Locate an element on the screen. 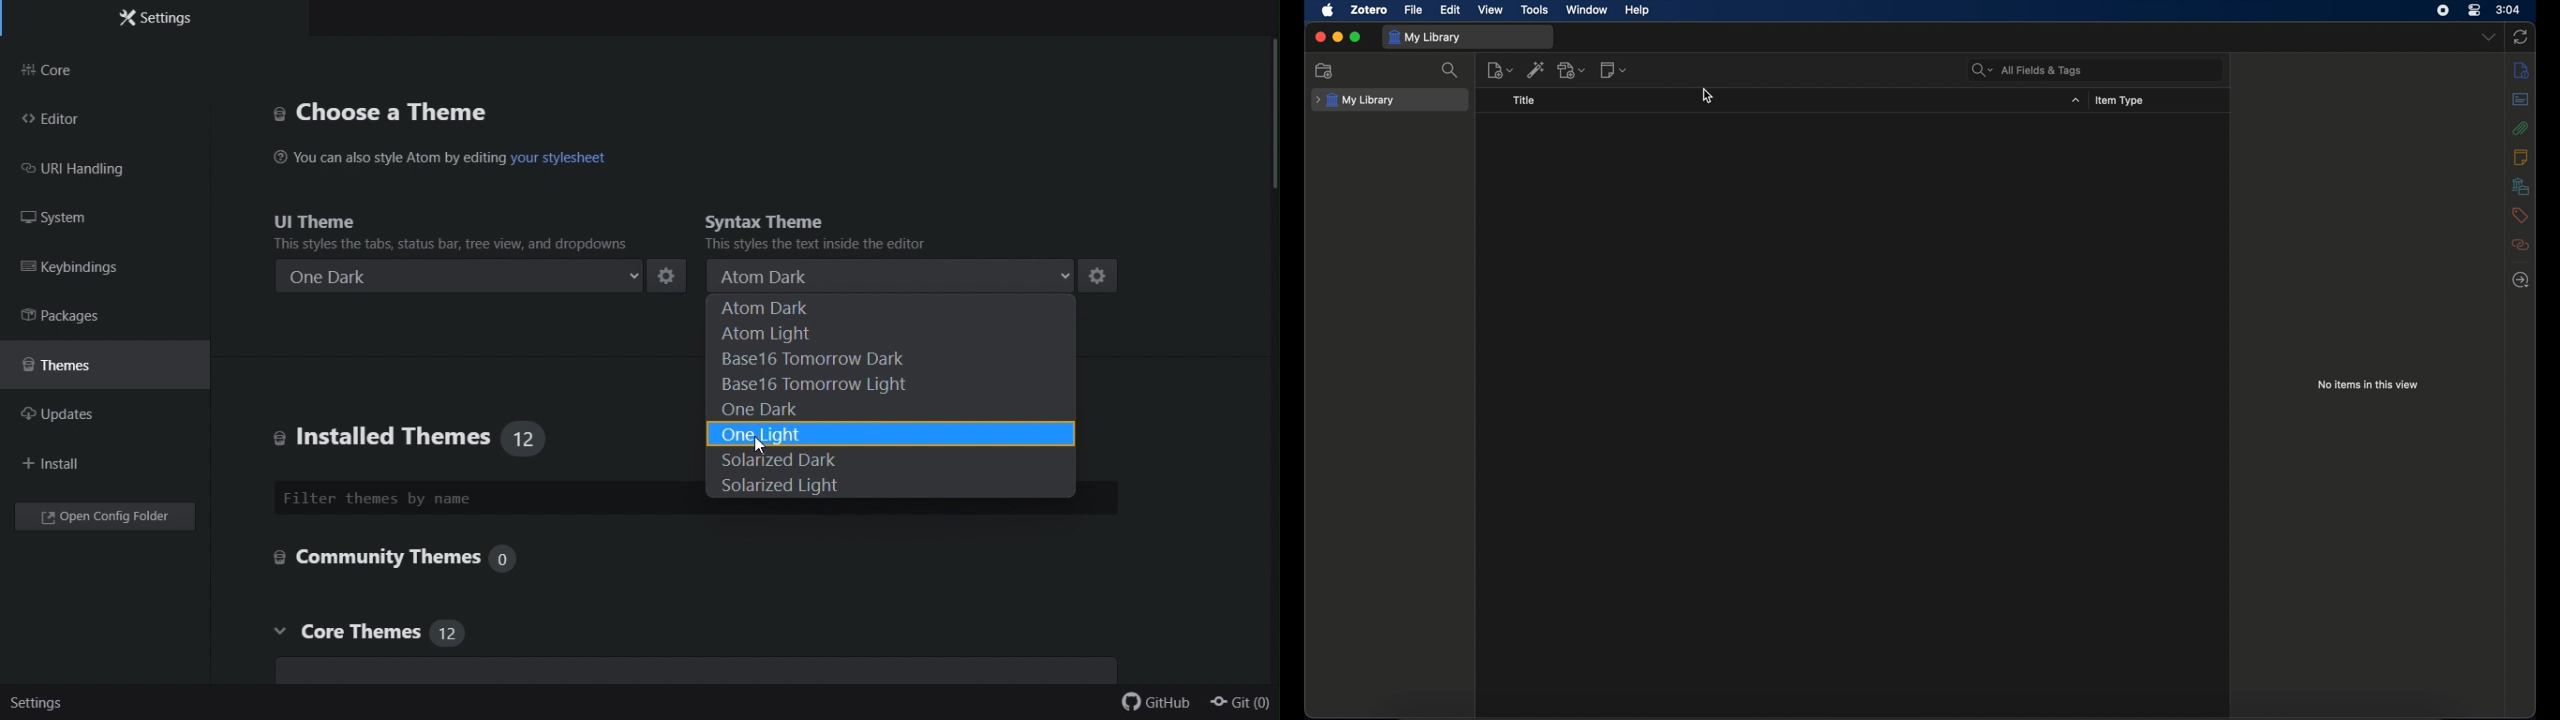  Atom dark is located at coordinates (889, 278).